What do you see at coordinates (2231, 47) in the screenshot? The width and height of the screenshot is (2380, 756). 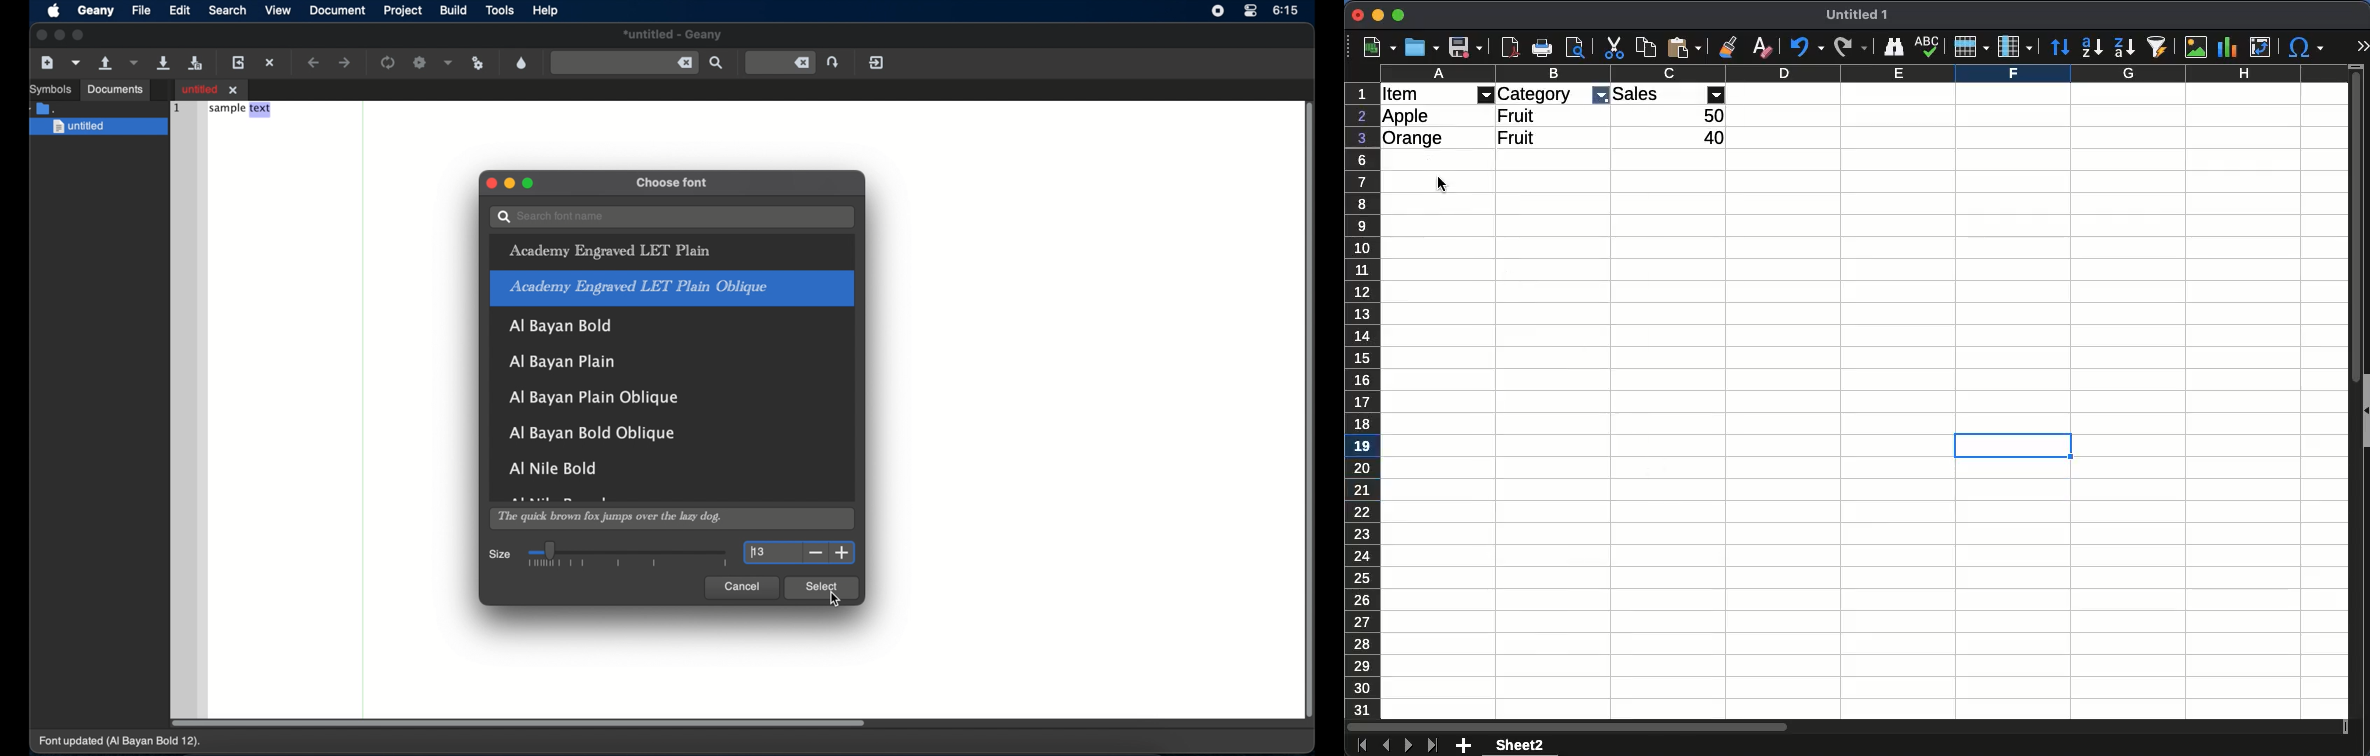 I see `chart` at bounding box center [2231, 47].